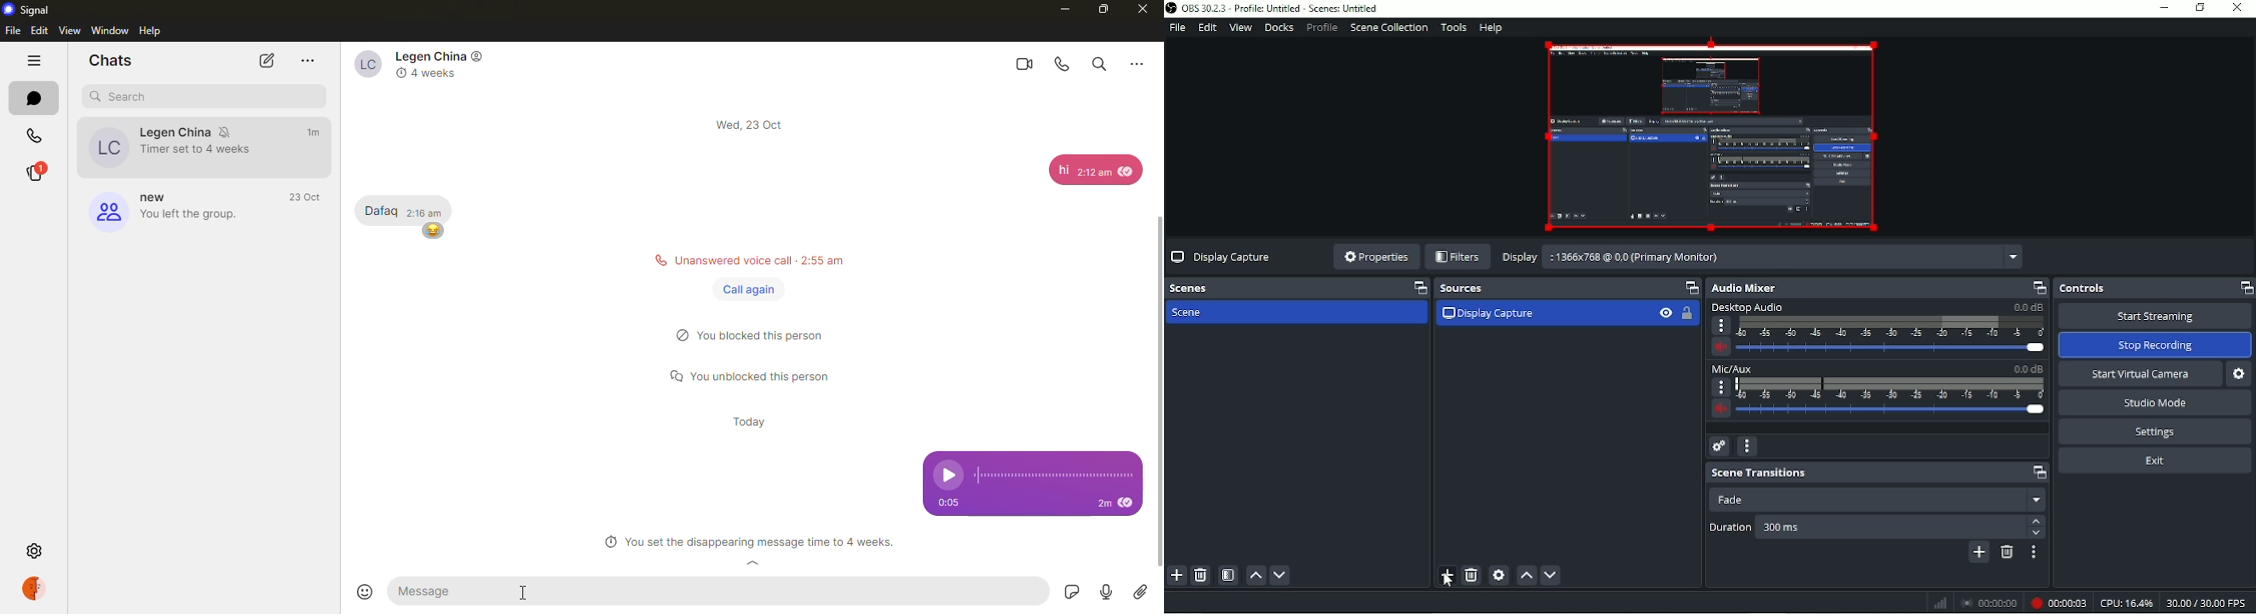 The image size is (2268, 616). What do you see at coordinates (1527, 576) in the screenshot?
I see `Move source (s) up` at bounding box center [1527, 576].